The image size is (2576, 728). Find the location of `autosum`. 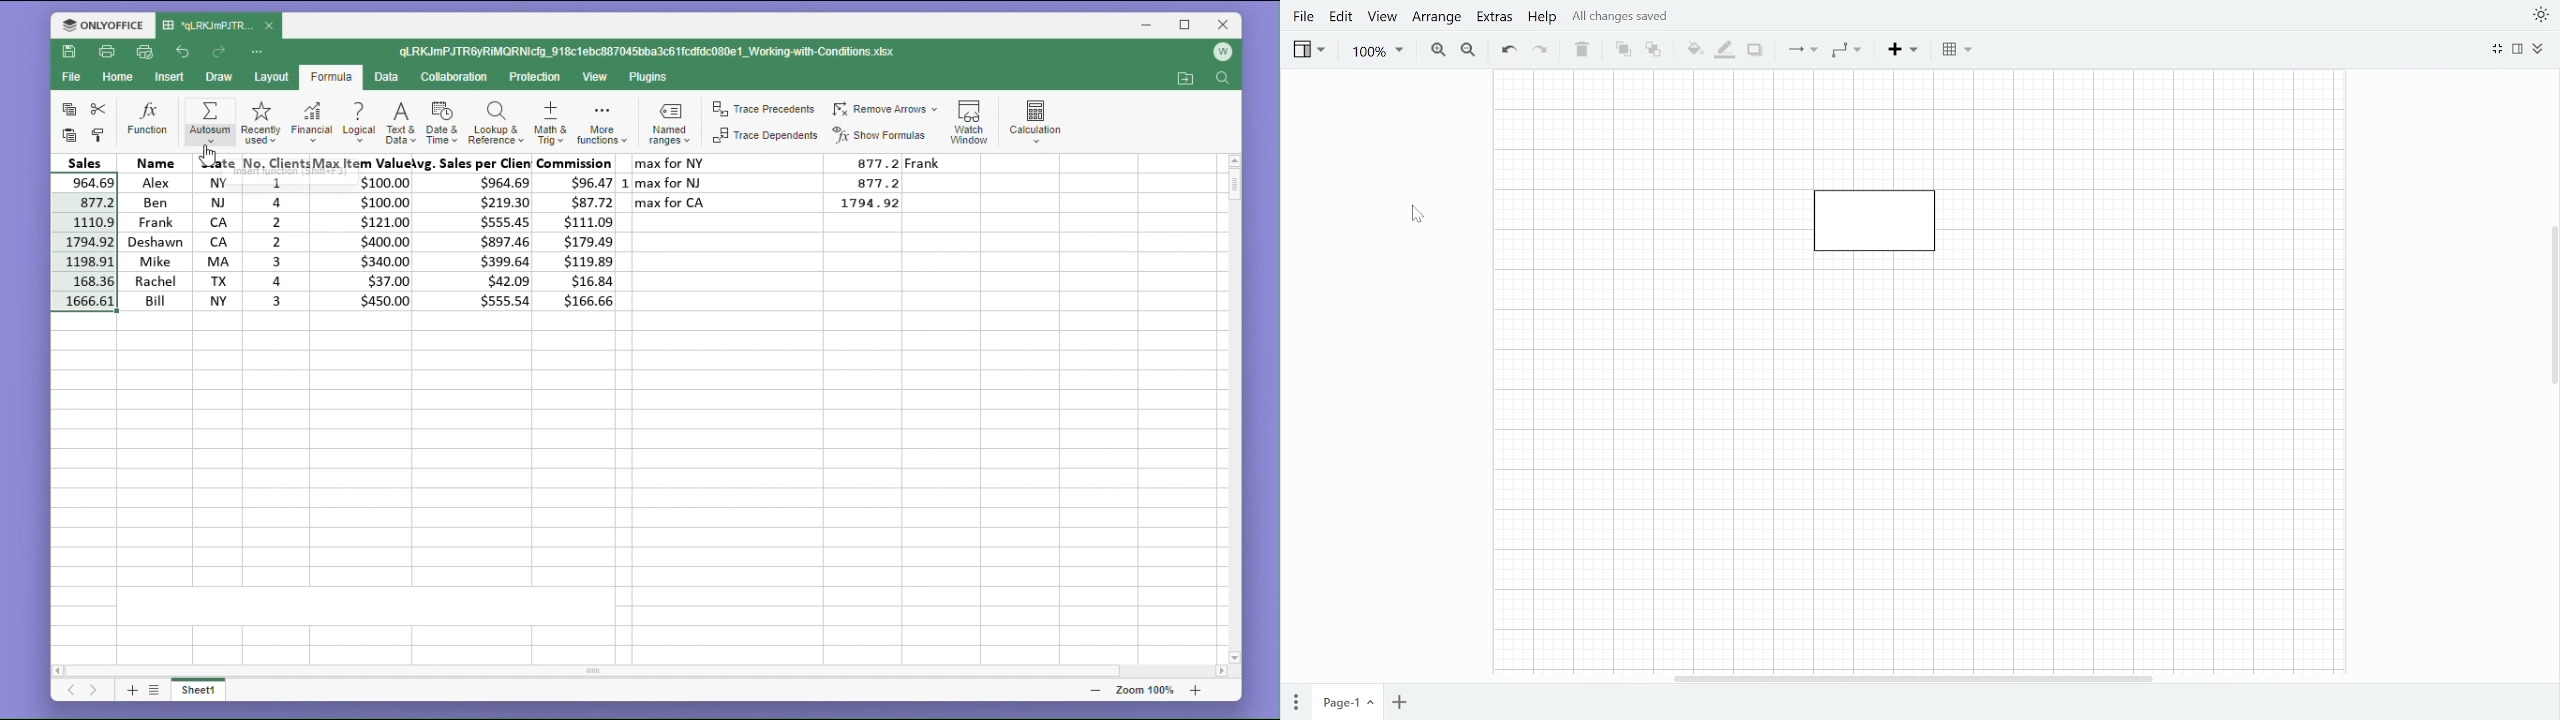

autosum is located at coordinates (204, 120).